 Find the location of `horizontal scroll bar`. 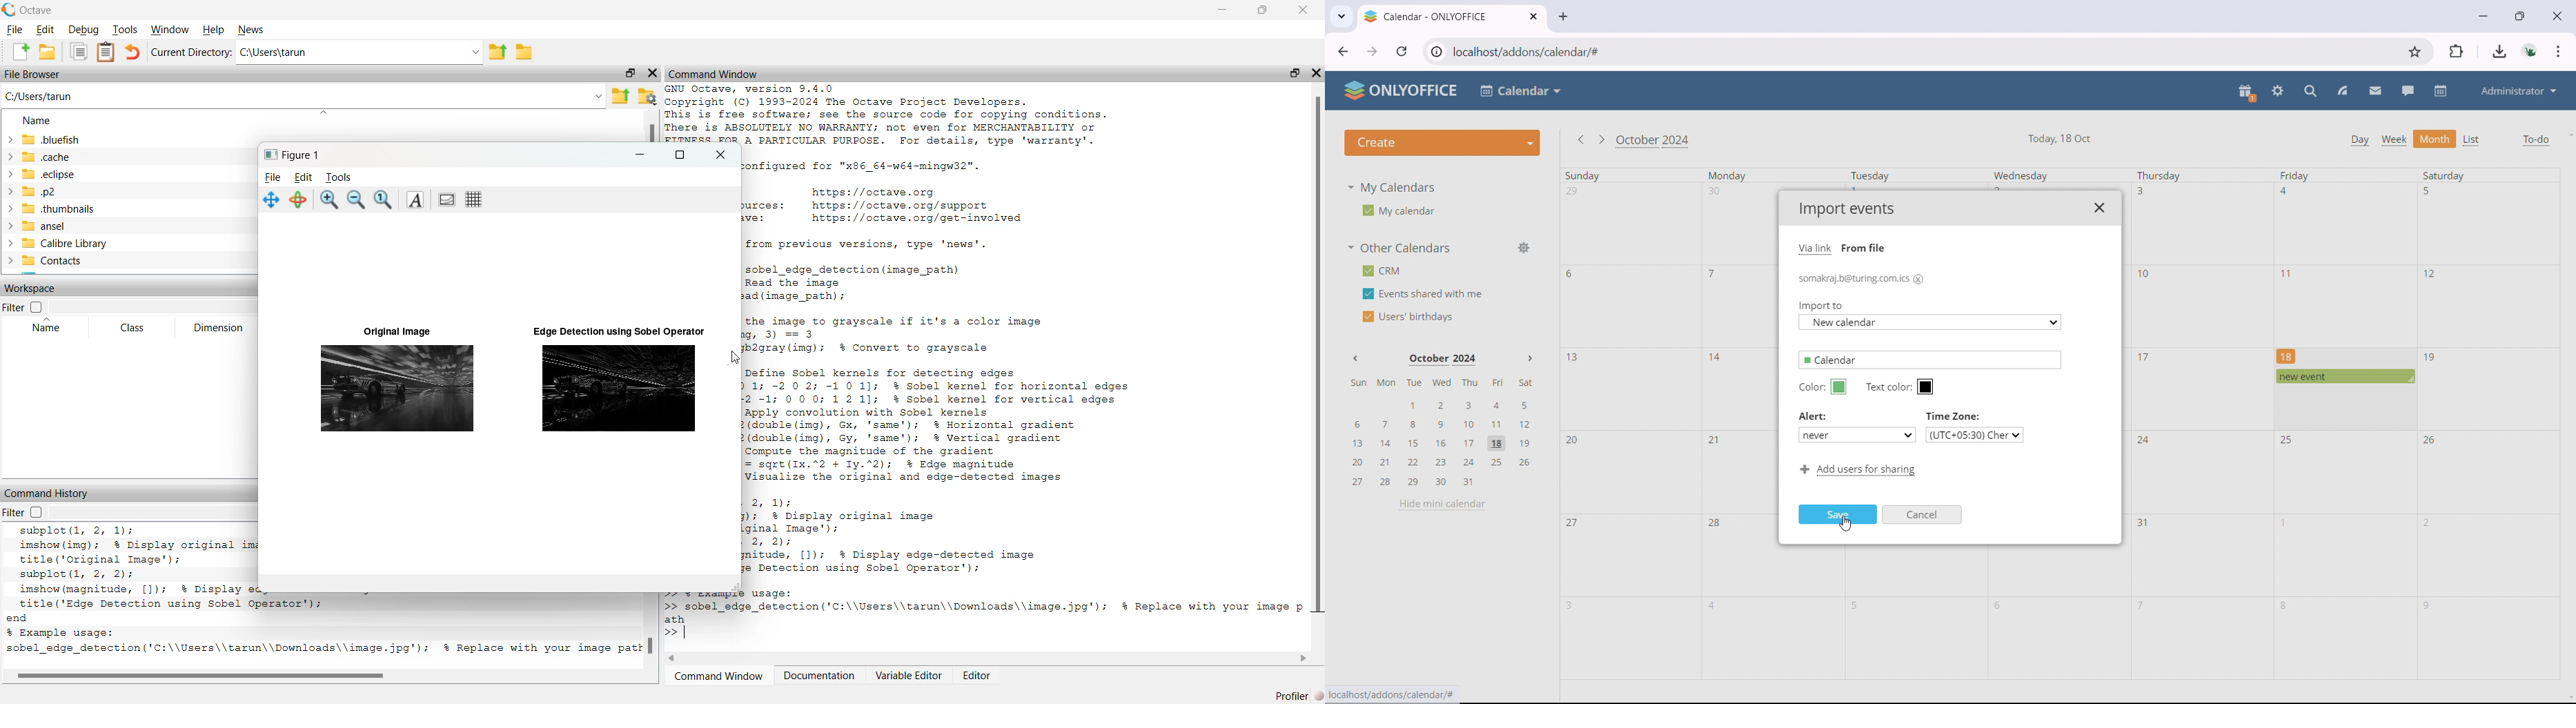

horizontal scroll bar is located at coordinates (323, 676).